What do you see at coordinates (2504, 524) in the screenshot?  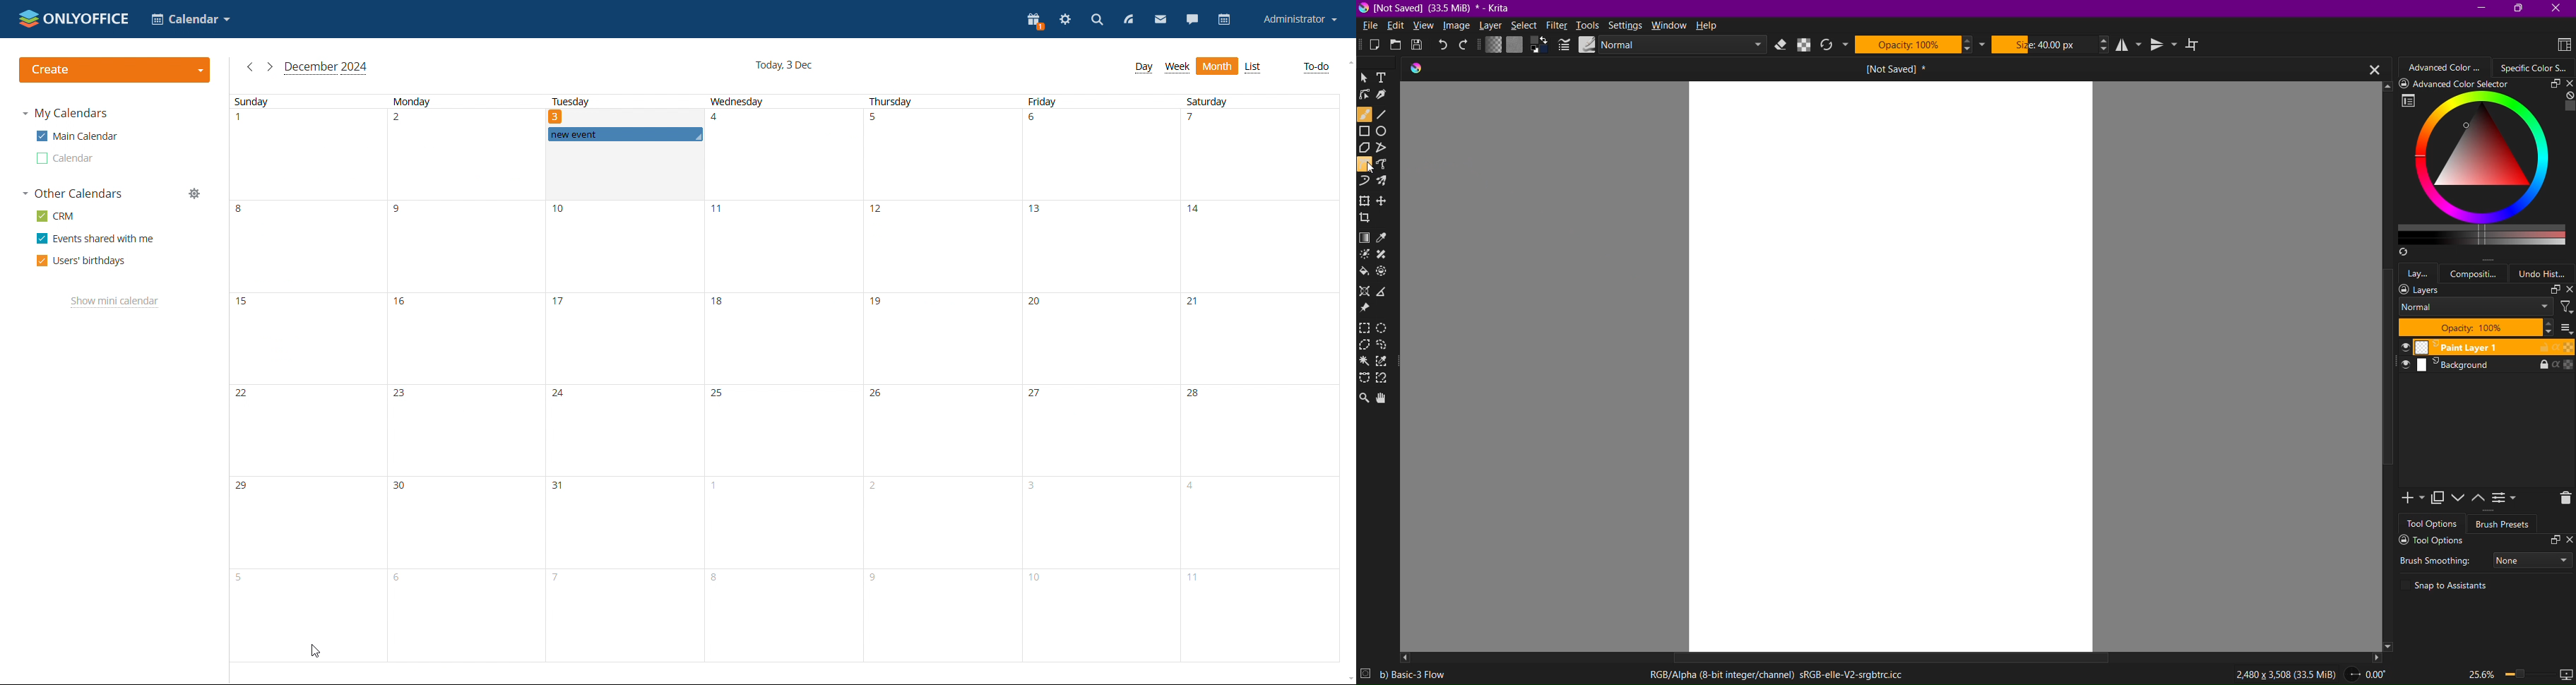 I see `Brush Presets` at bounding box center [2504, 524].